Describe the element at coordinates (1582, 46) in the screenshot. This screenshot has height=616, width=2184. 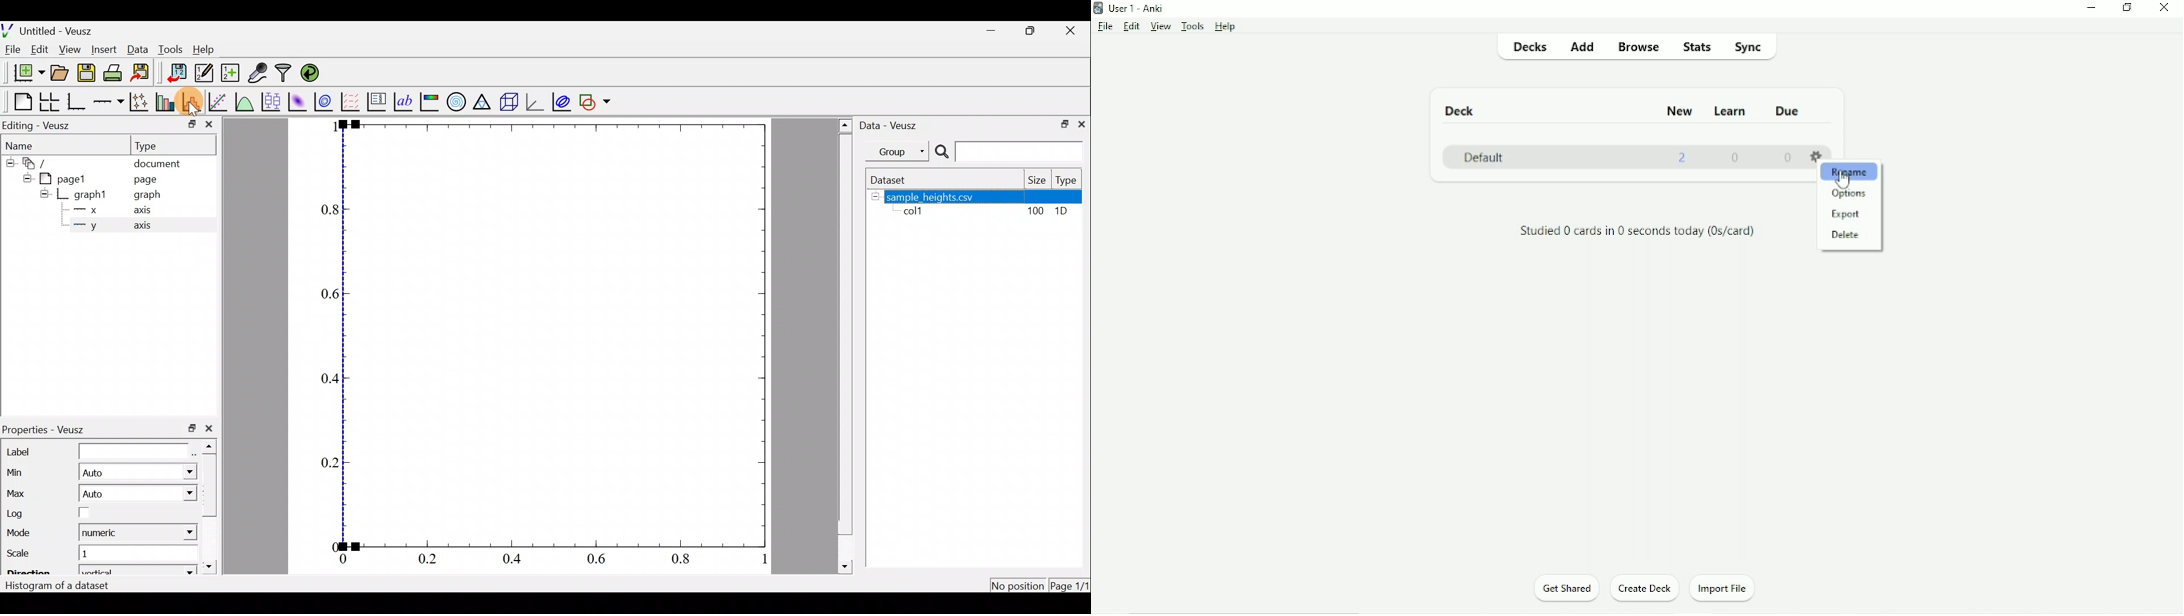
I see `Add` at that location.